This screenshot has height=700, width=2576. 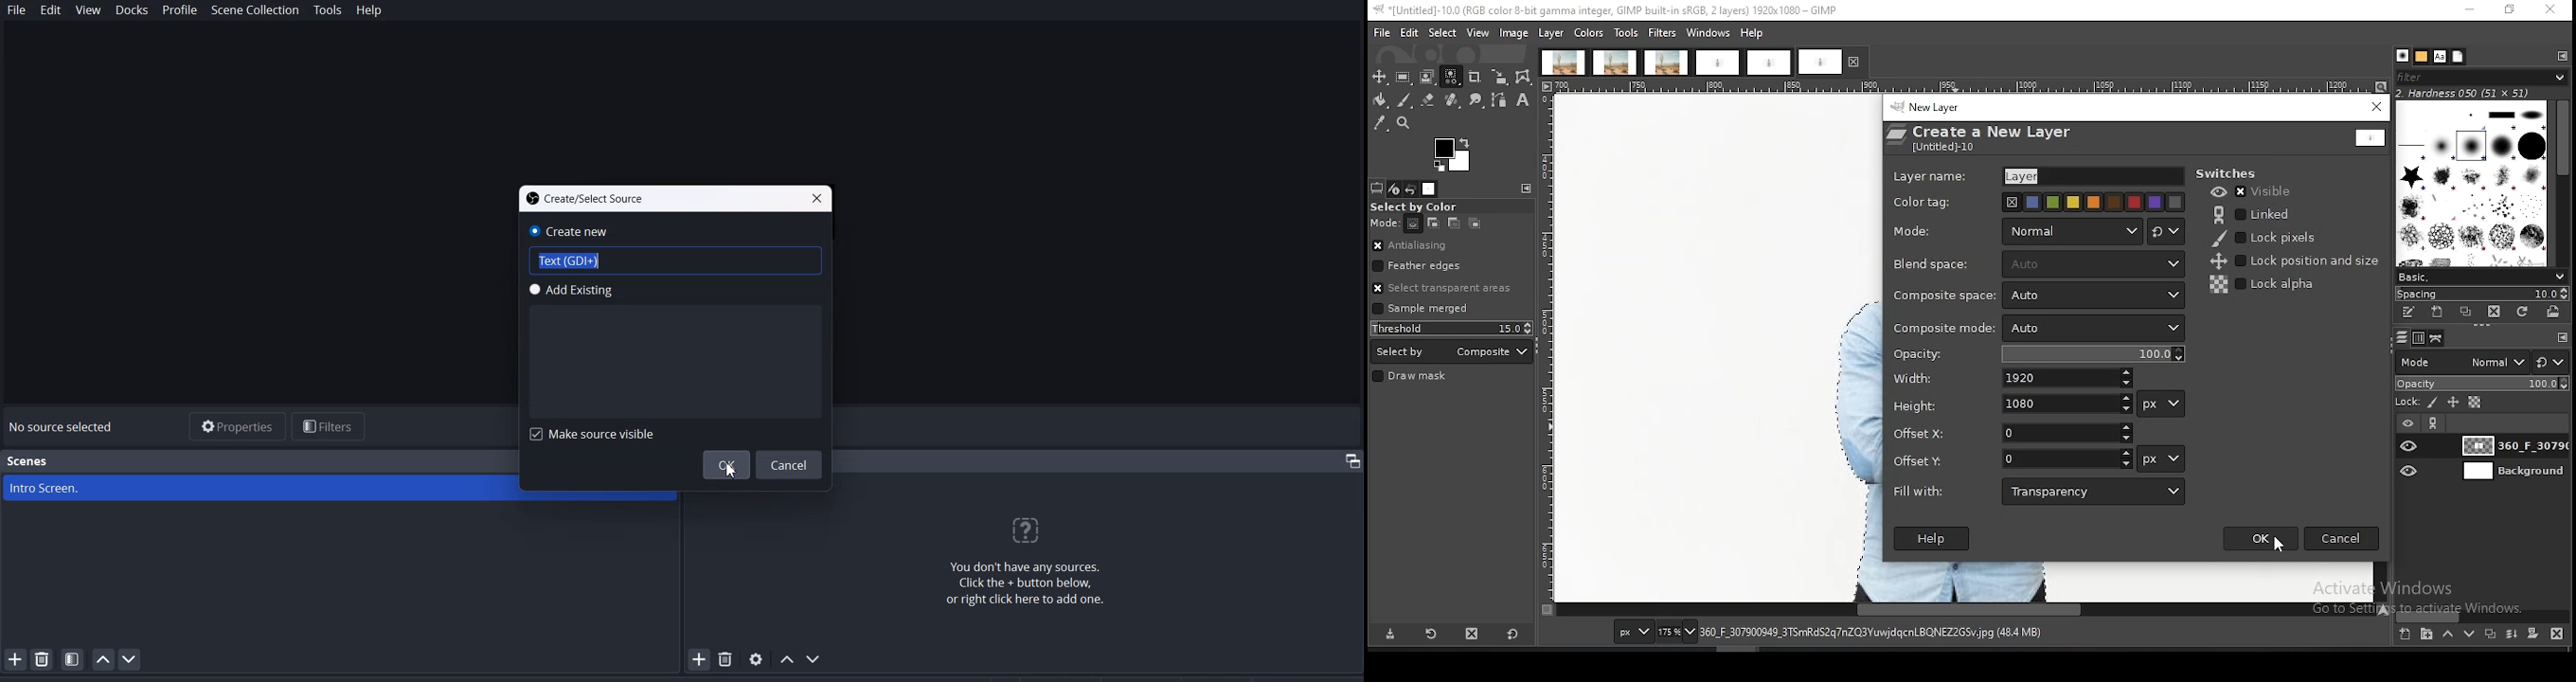 What do you see at coordinates (1925, 202) in the screenshot?
I see `color tag` at bounding box center [1925, 202].